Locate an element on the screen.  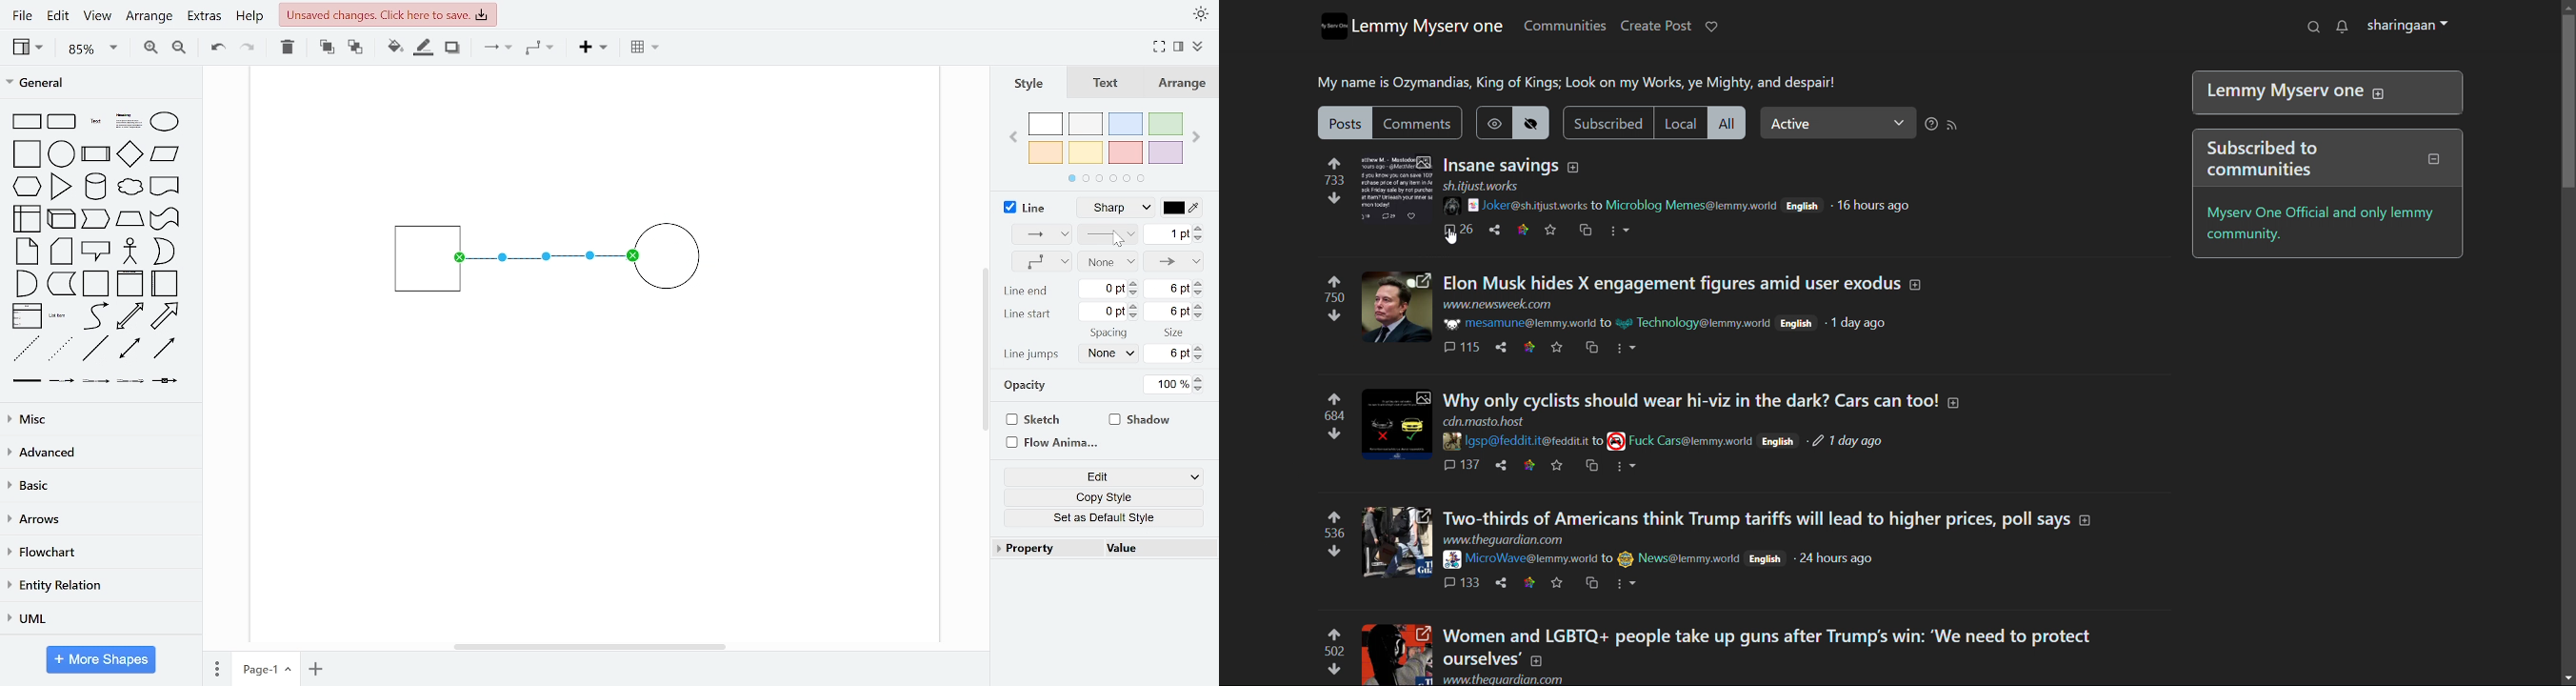
comments is located at coordinates (1459, 465).